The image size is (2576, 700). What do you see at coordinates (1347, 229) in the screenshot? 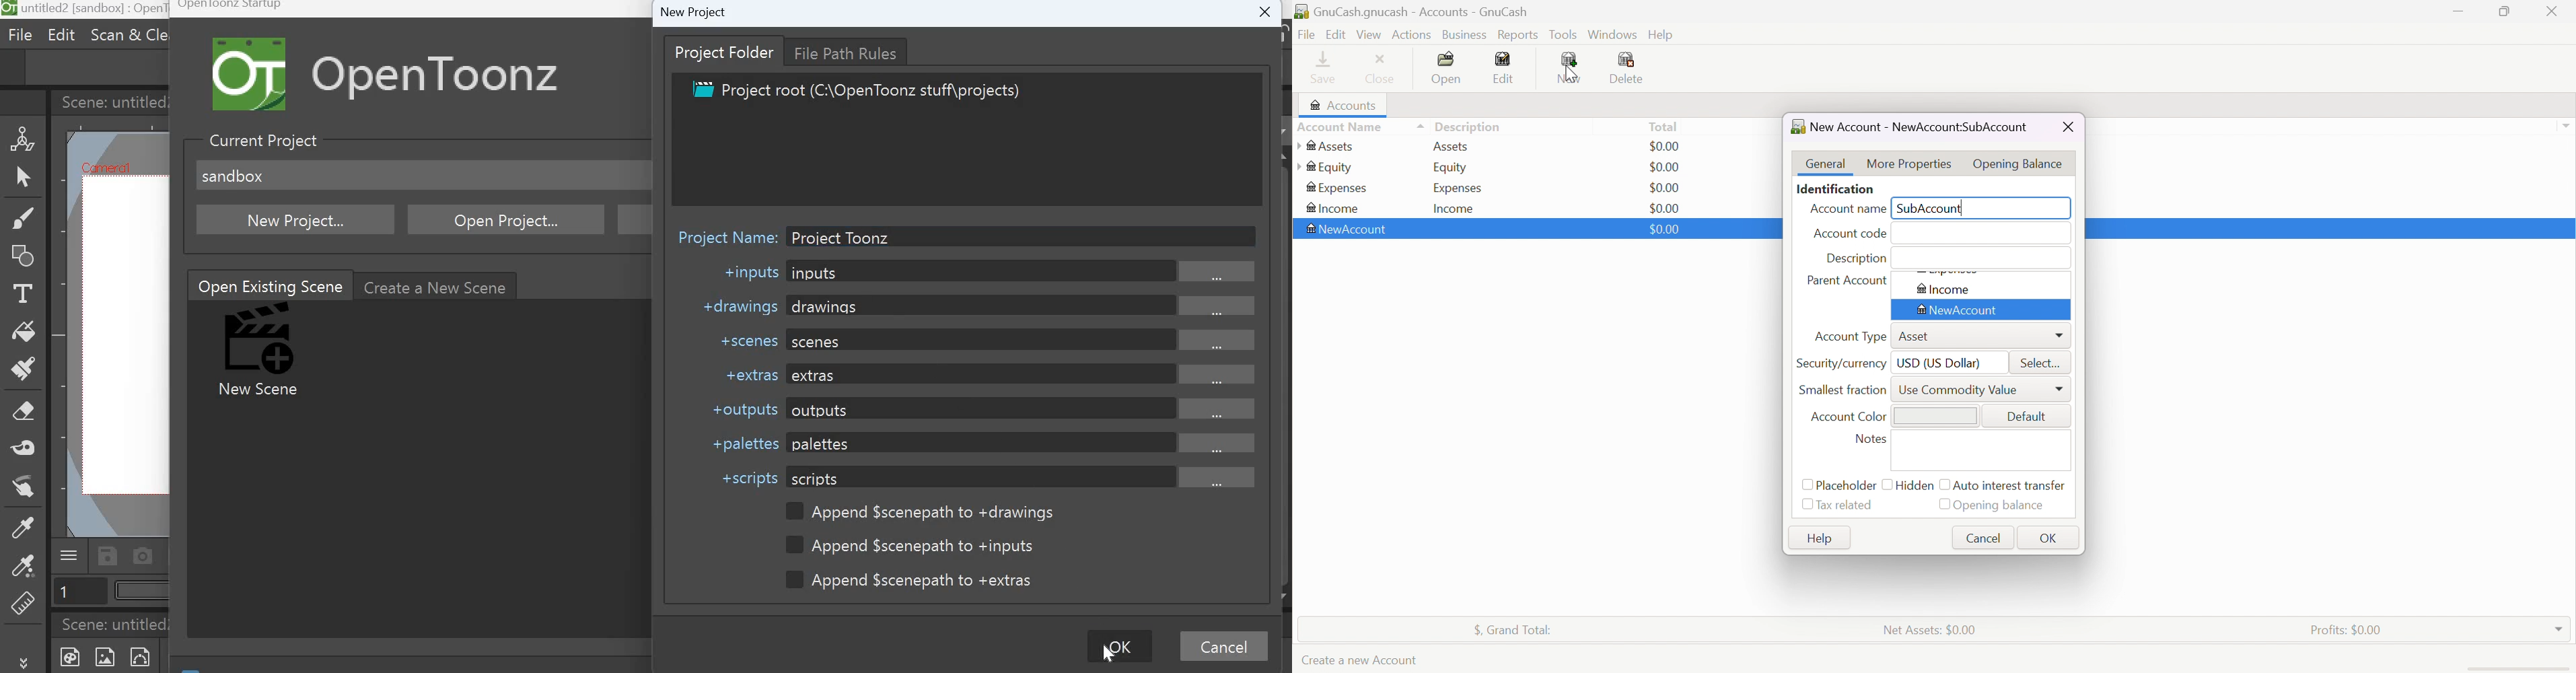
I see `New Account` at bounding box center [1347, 229].